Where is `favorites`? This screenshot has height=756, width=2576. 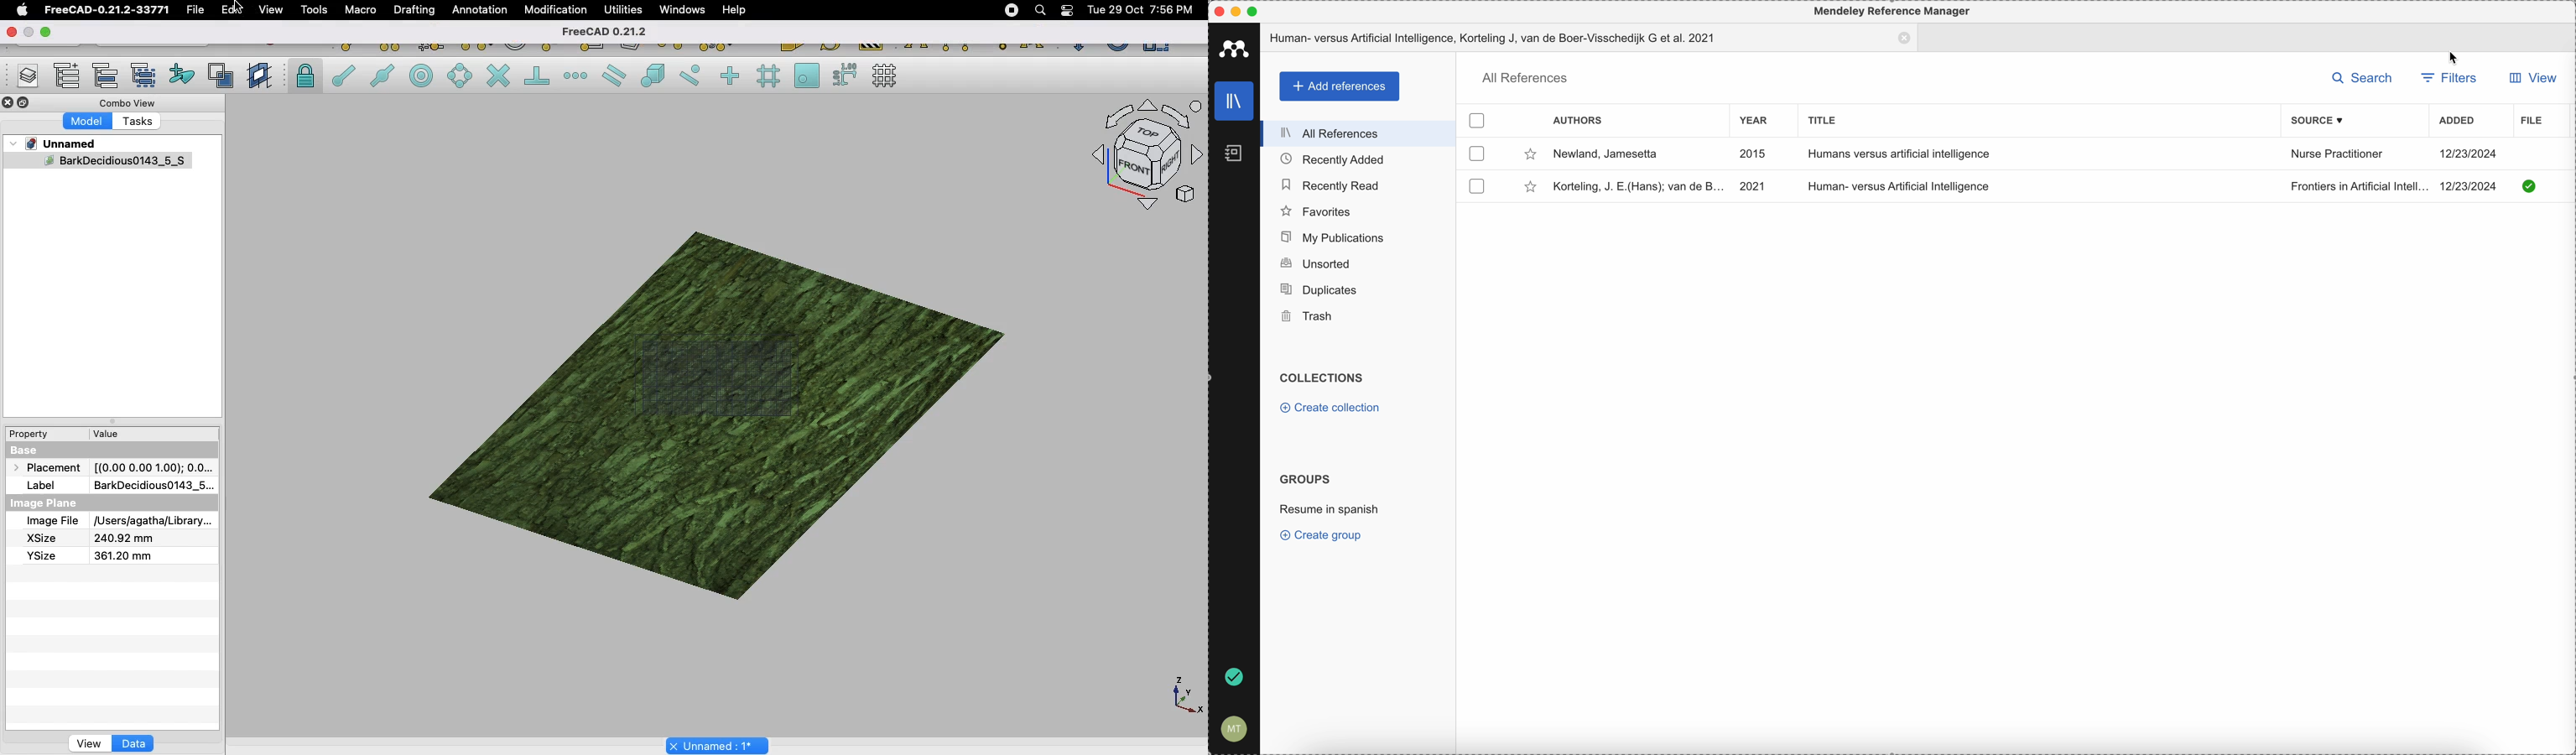 favorites is located at coordinates (1359, 211).